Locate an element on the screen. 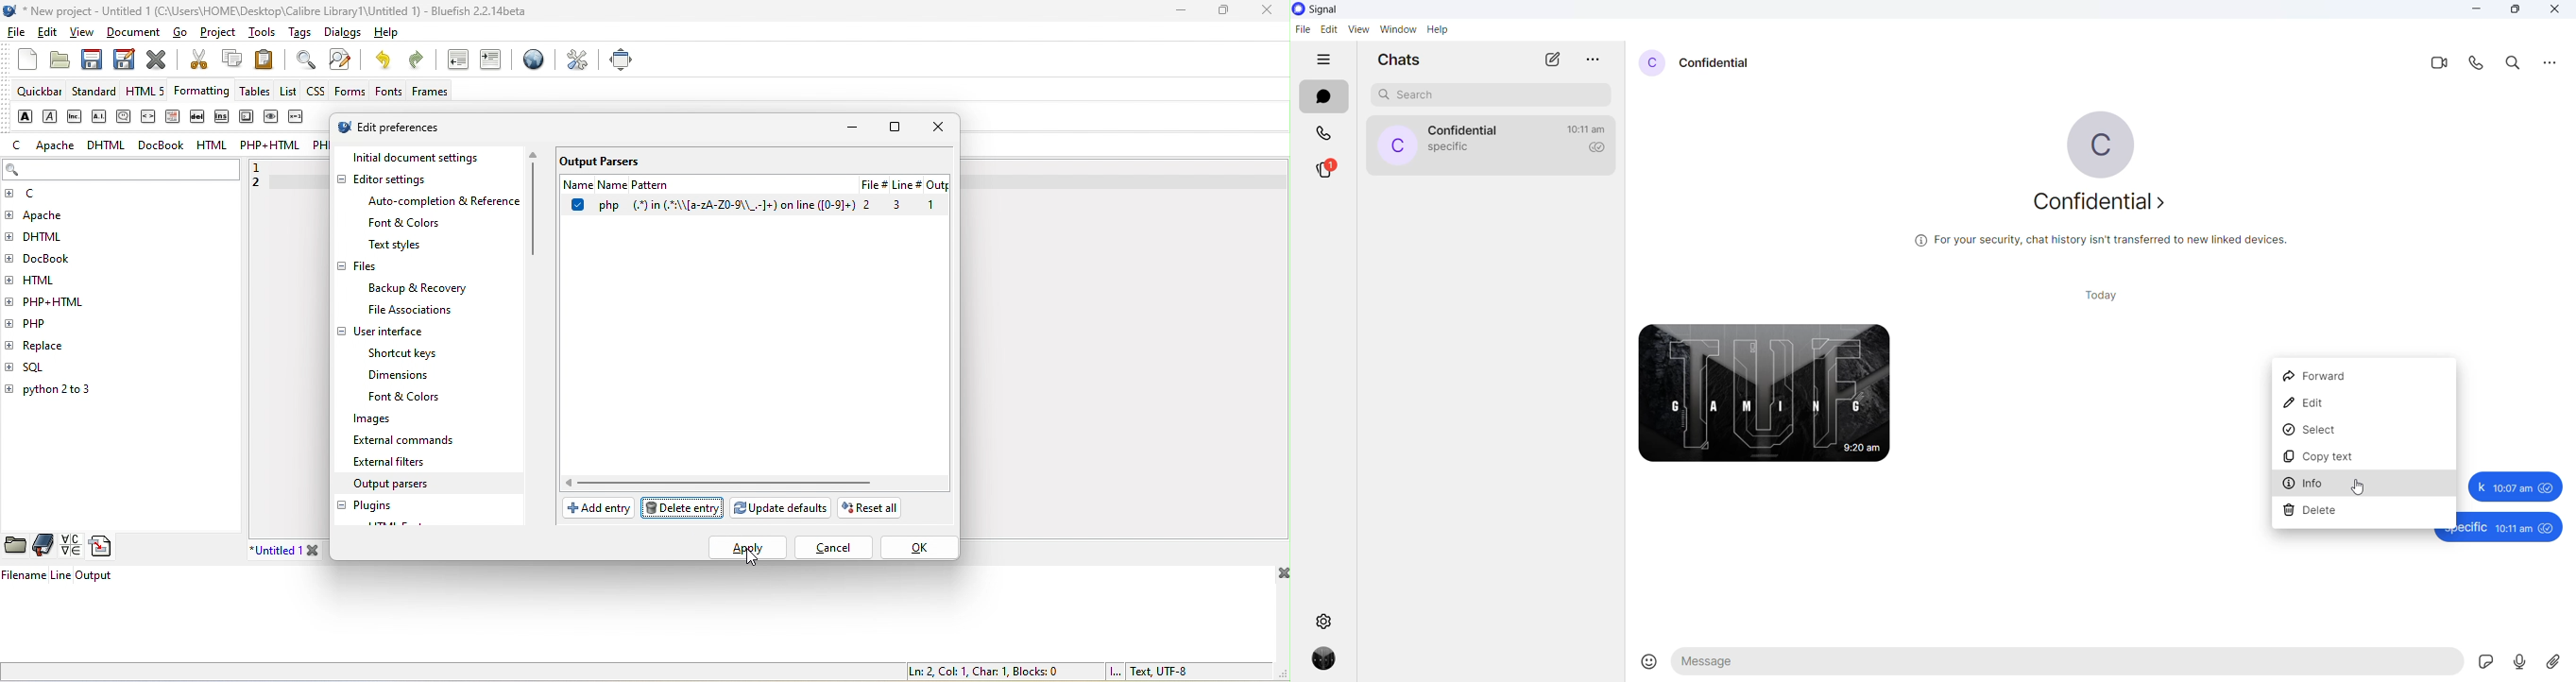  select is located at coordinates (2362, 433).